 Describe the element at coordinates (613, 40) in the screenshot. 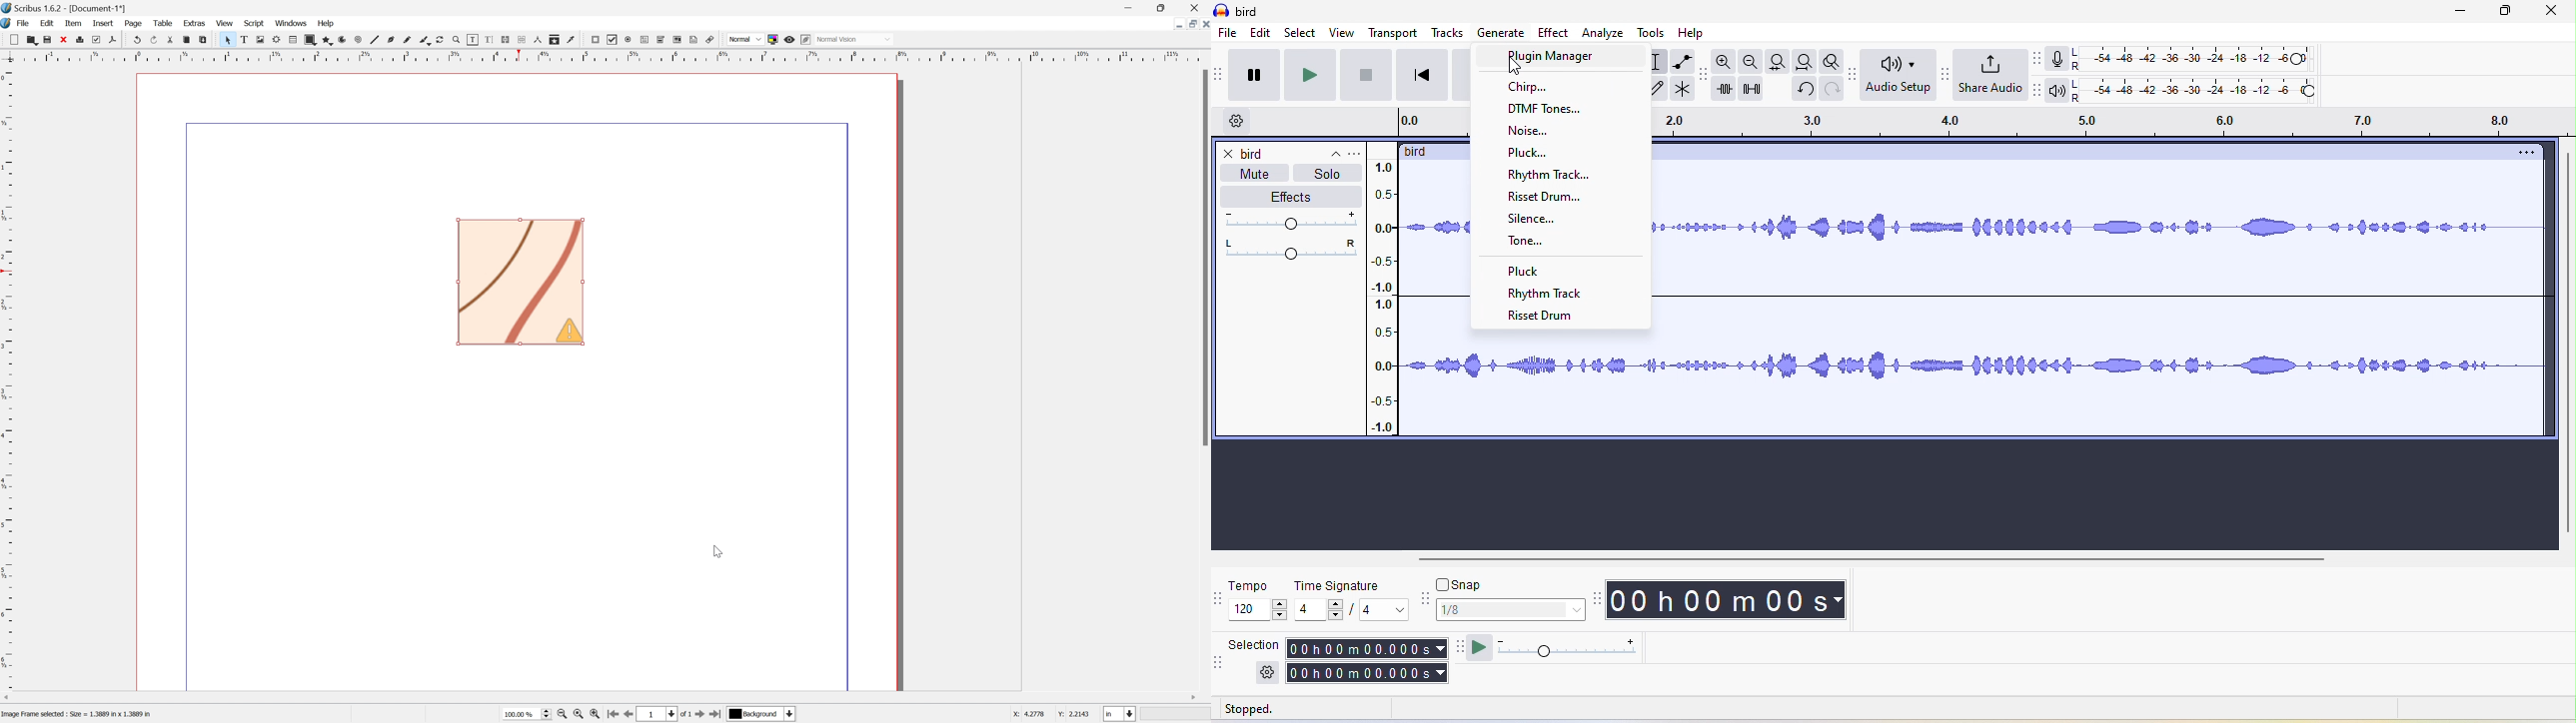

I see `PDF checkbox` at that location.